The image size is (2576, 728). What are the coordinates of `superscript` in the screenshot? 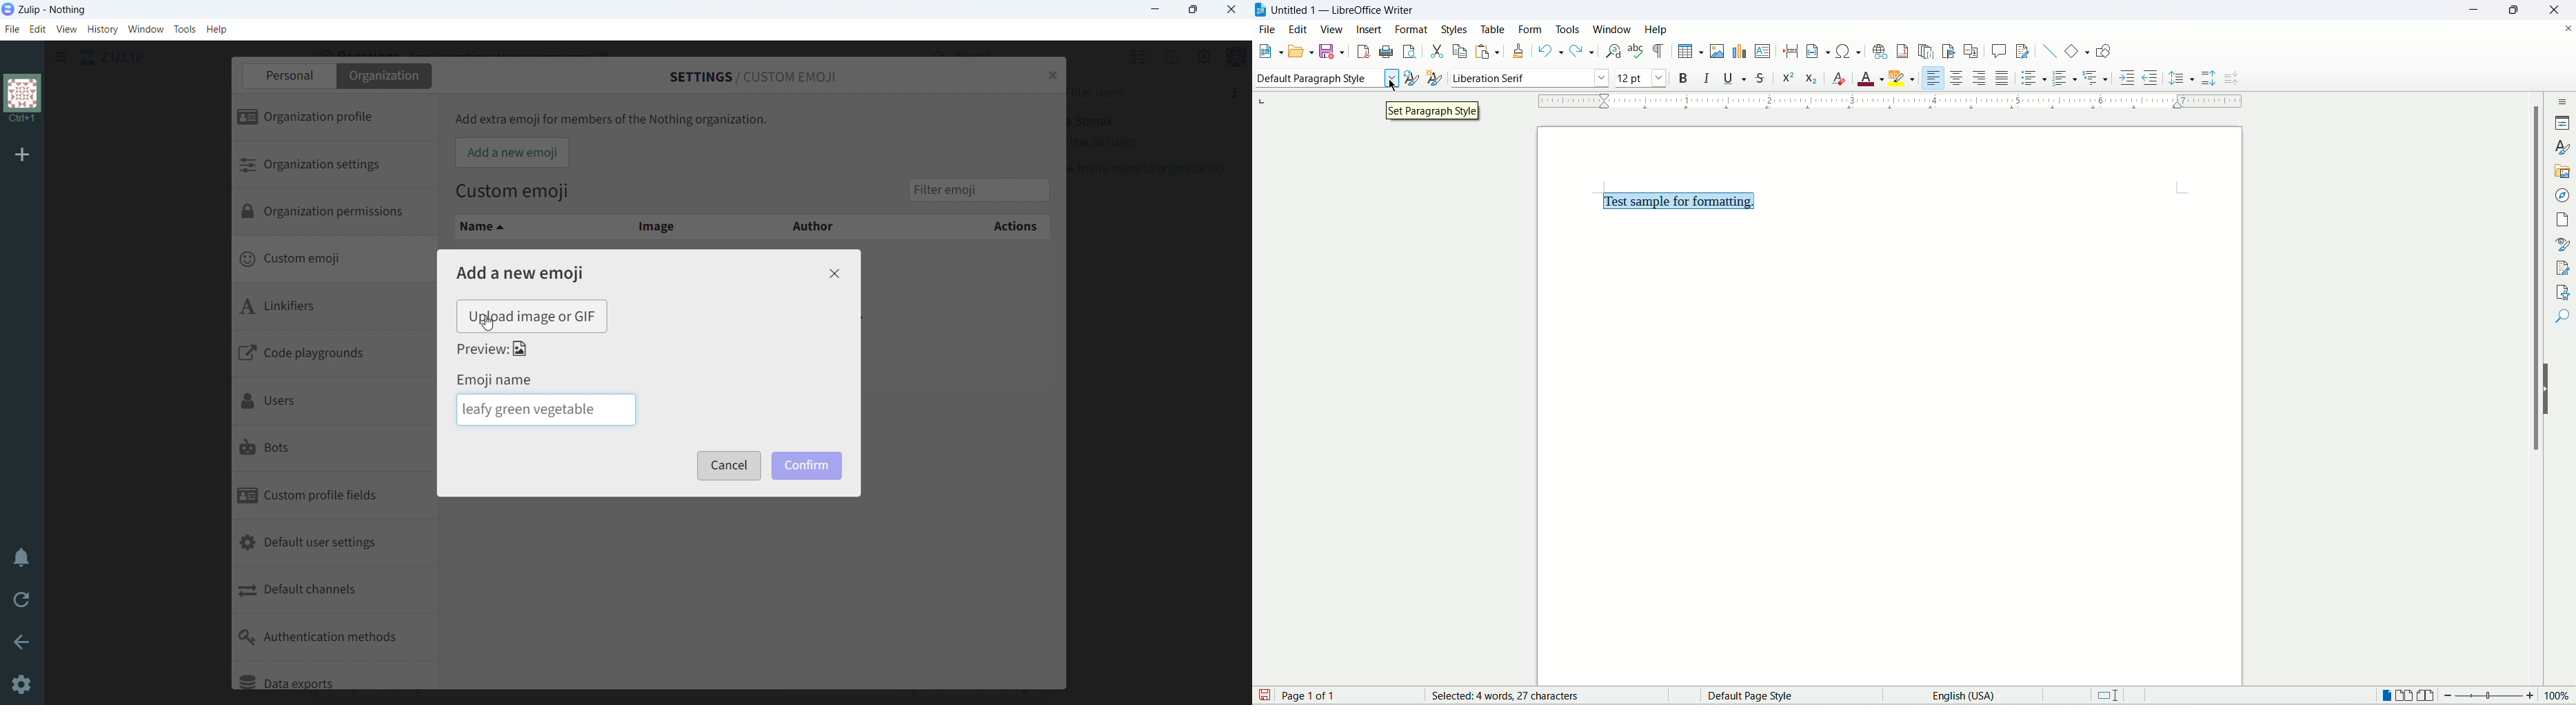 It's located at (1789, 78).